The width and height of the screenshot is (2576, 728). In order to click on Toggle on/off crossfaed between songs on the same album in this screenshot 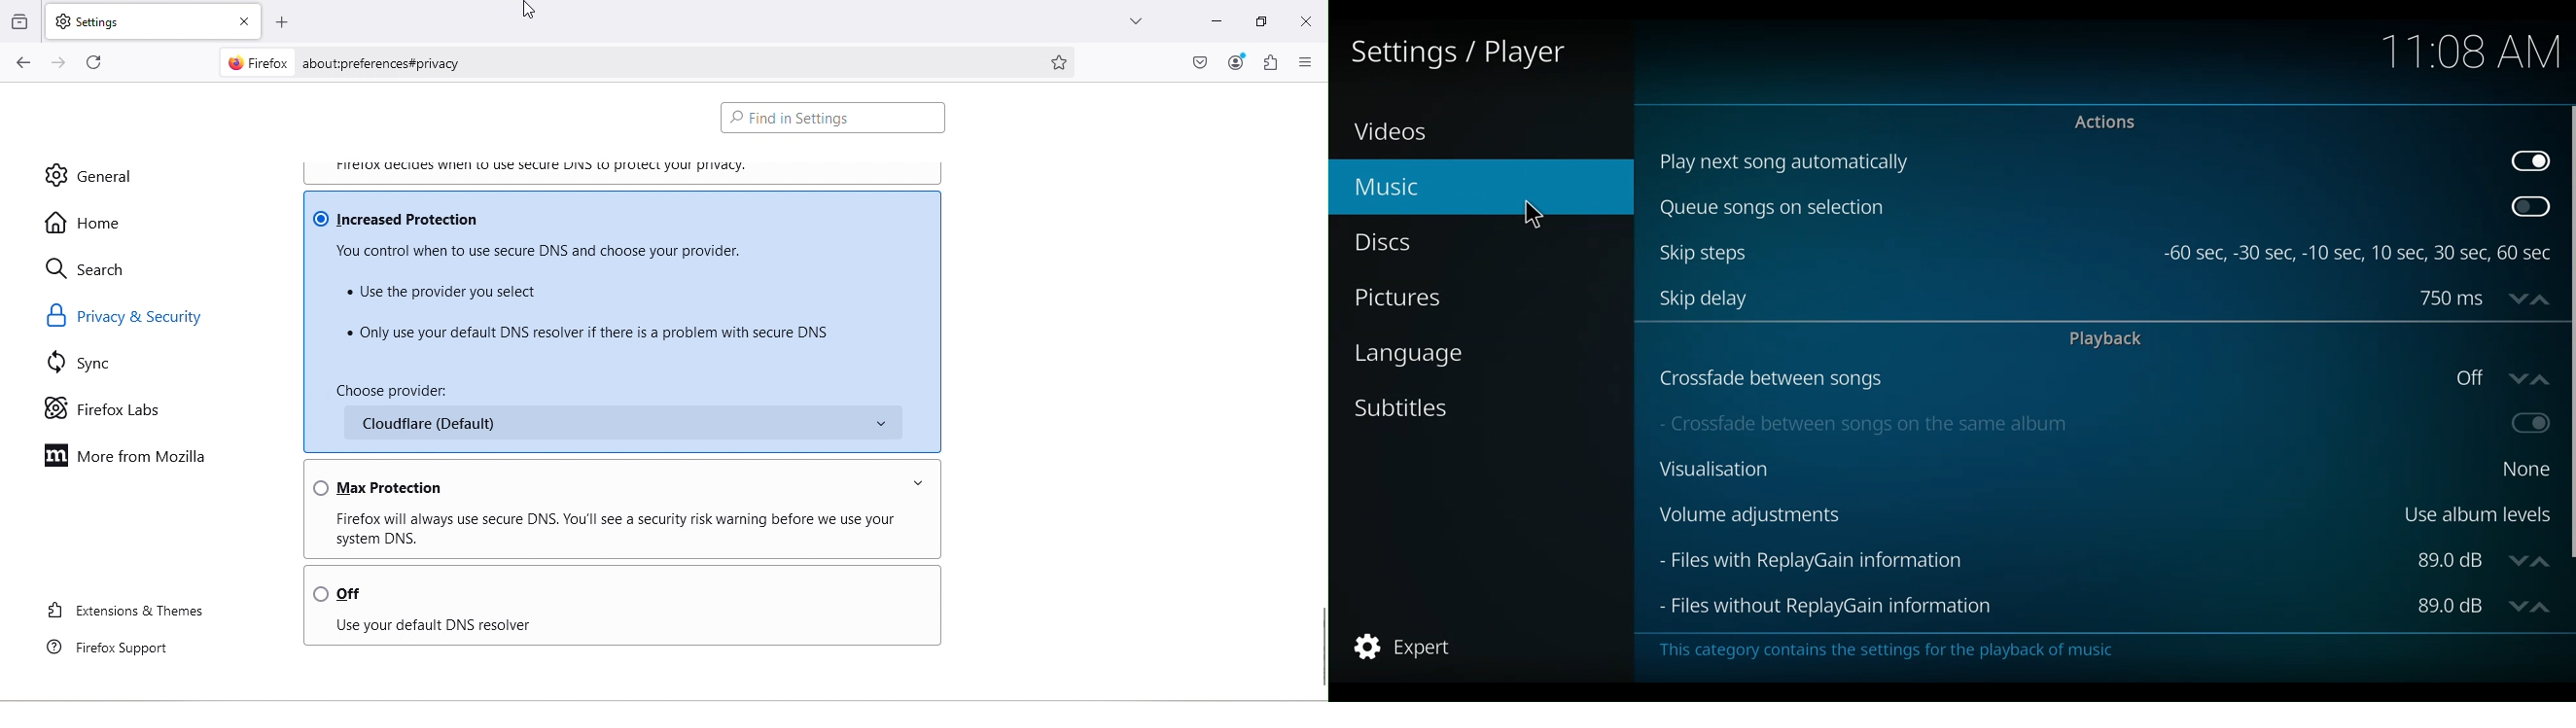, I will do `click(2528, 424)`.